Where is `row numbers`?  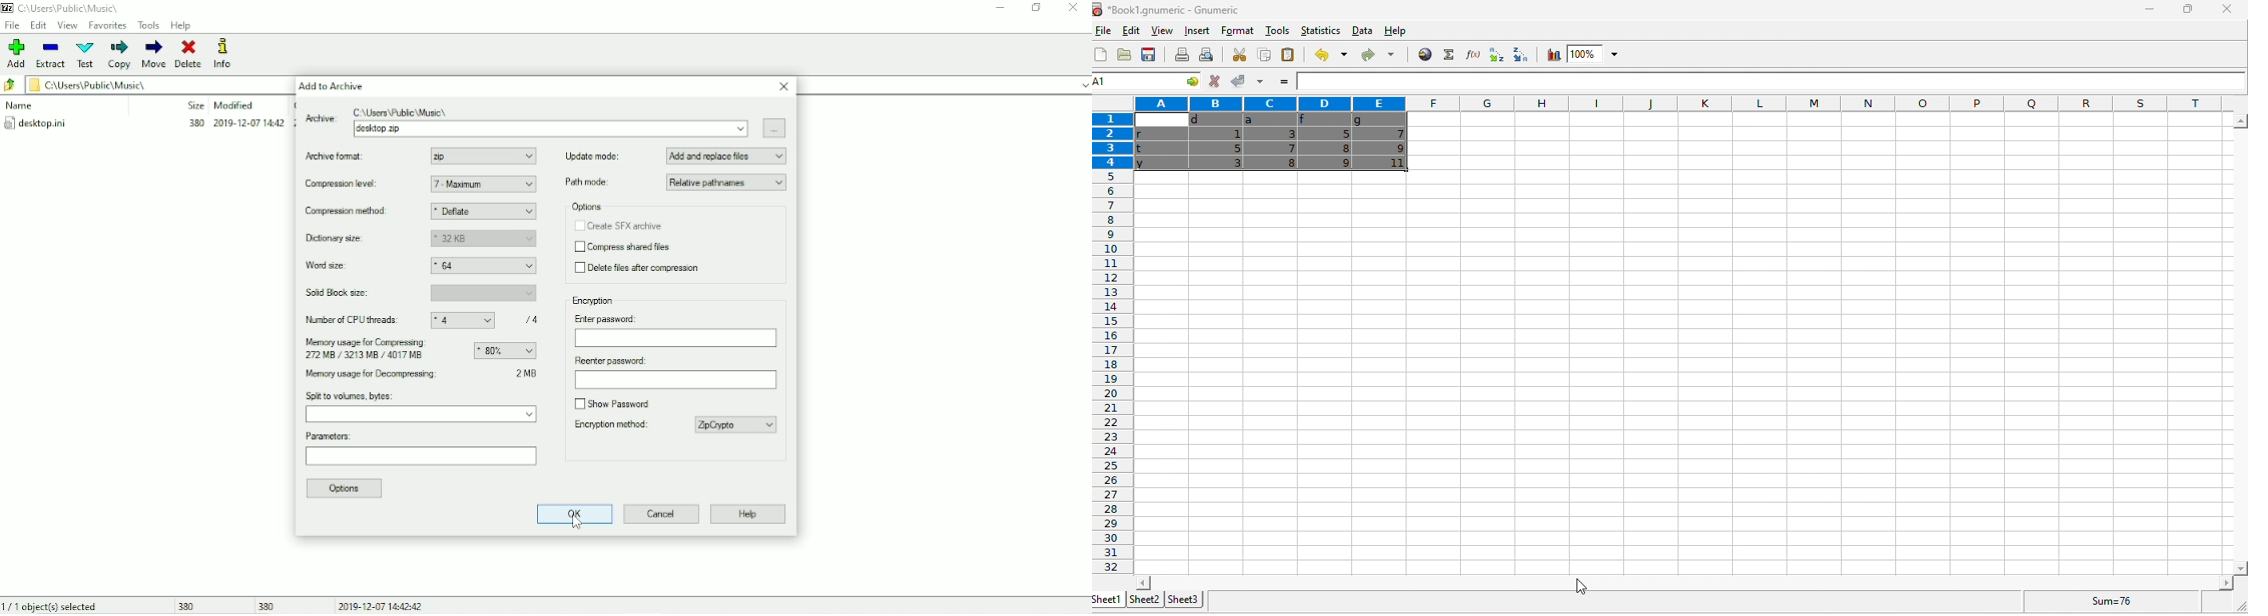 row numbers is located at coordinates (1111, 344).